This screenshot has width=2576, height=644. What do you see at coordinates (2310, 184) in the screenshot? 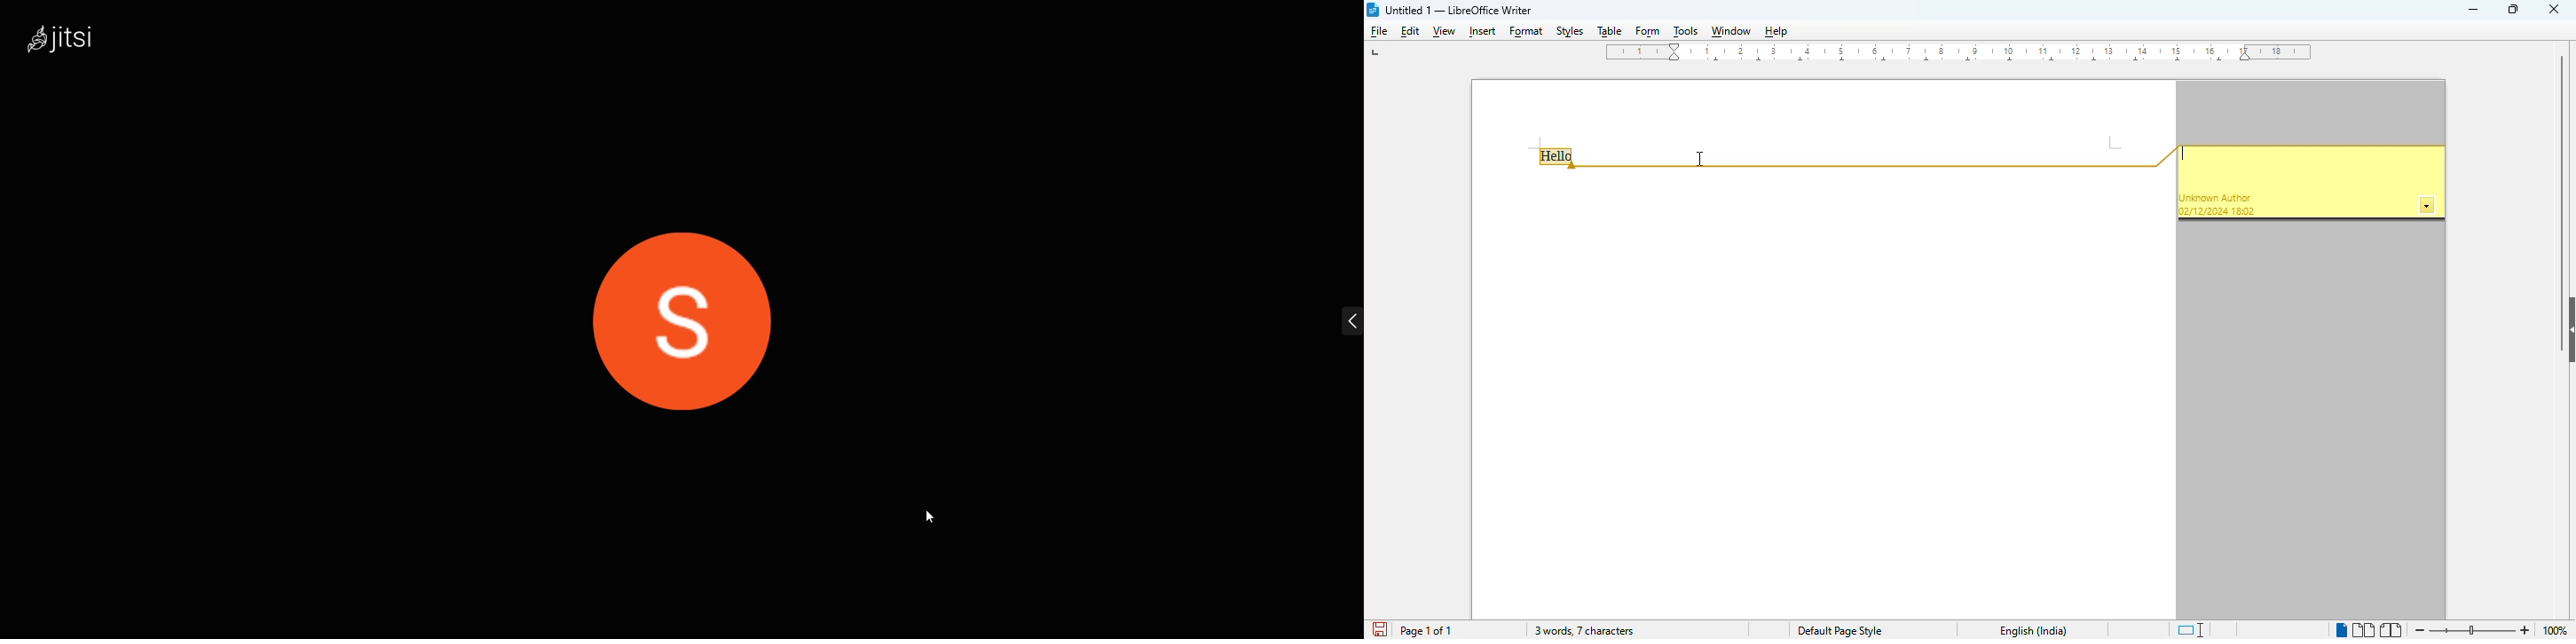
I see `comment` at bounding box center [2310, 184].